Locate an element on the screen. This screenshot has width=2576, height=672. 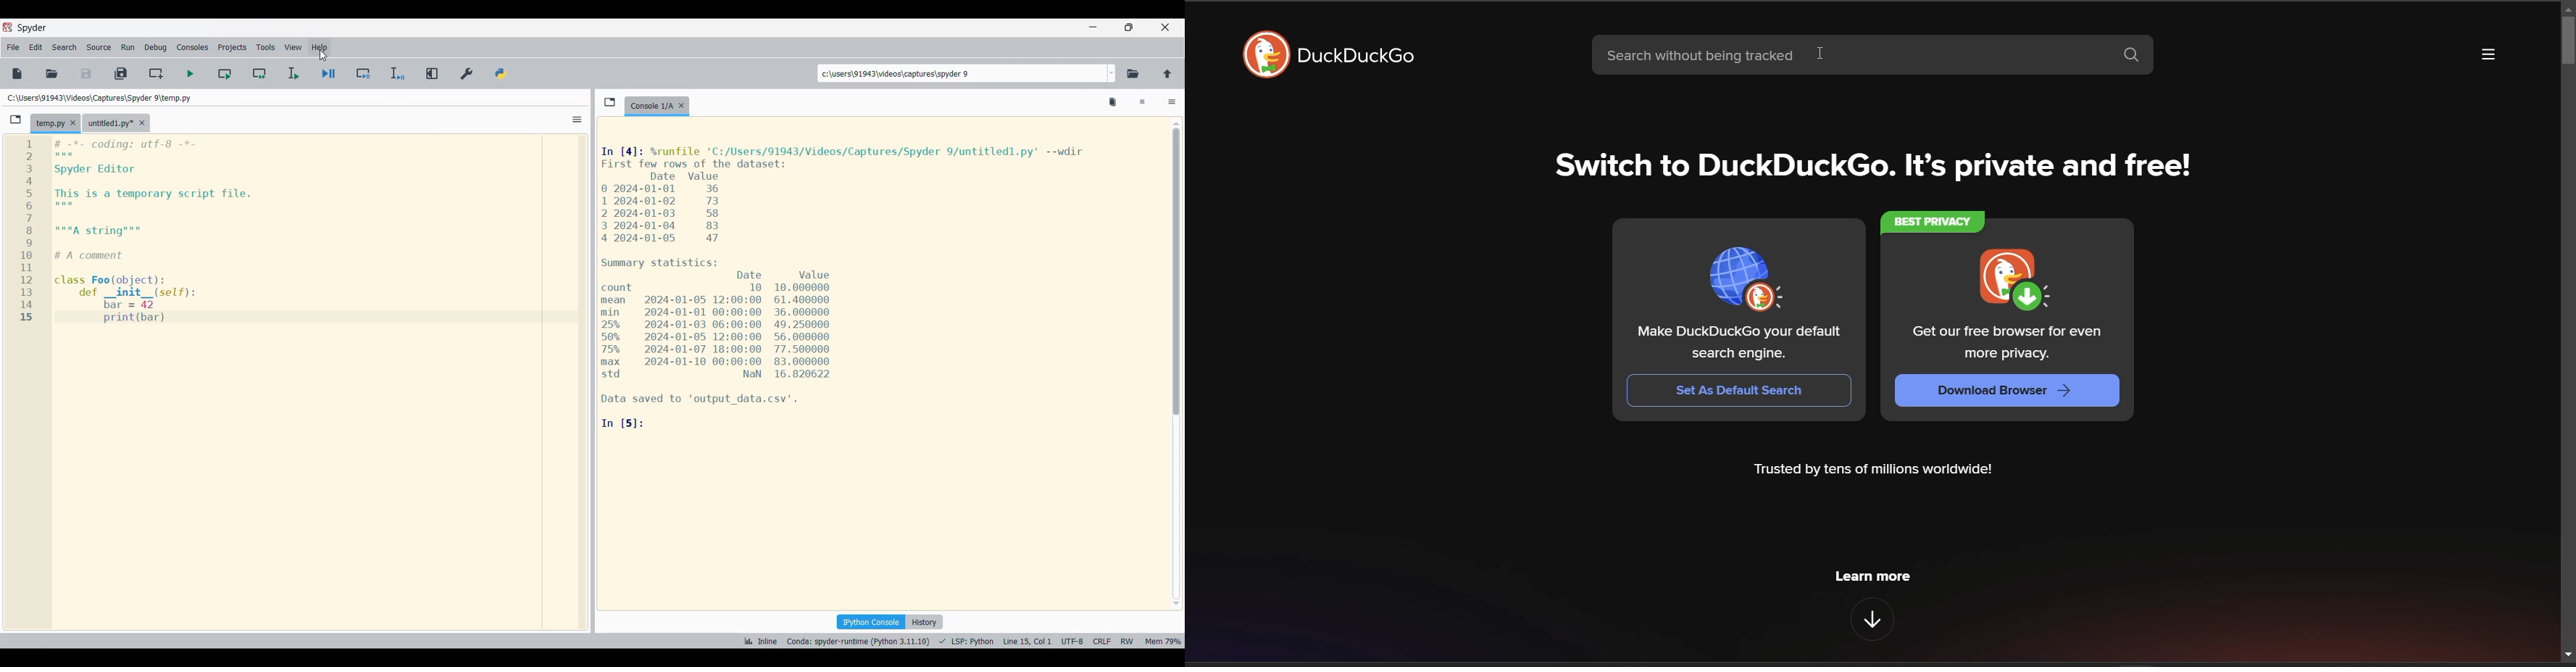
Help menu is located at coordinates (320, 47).